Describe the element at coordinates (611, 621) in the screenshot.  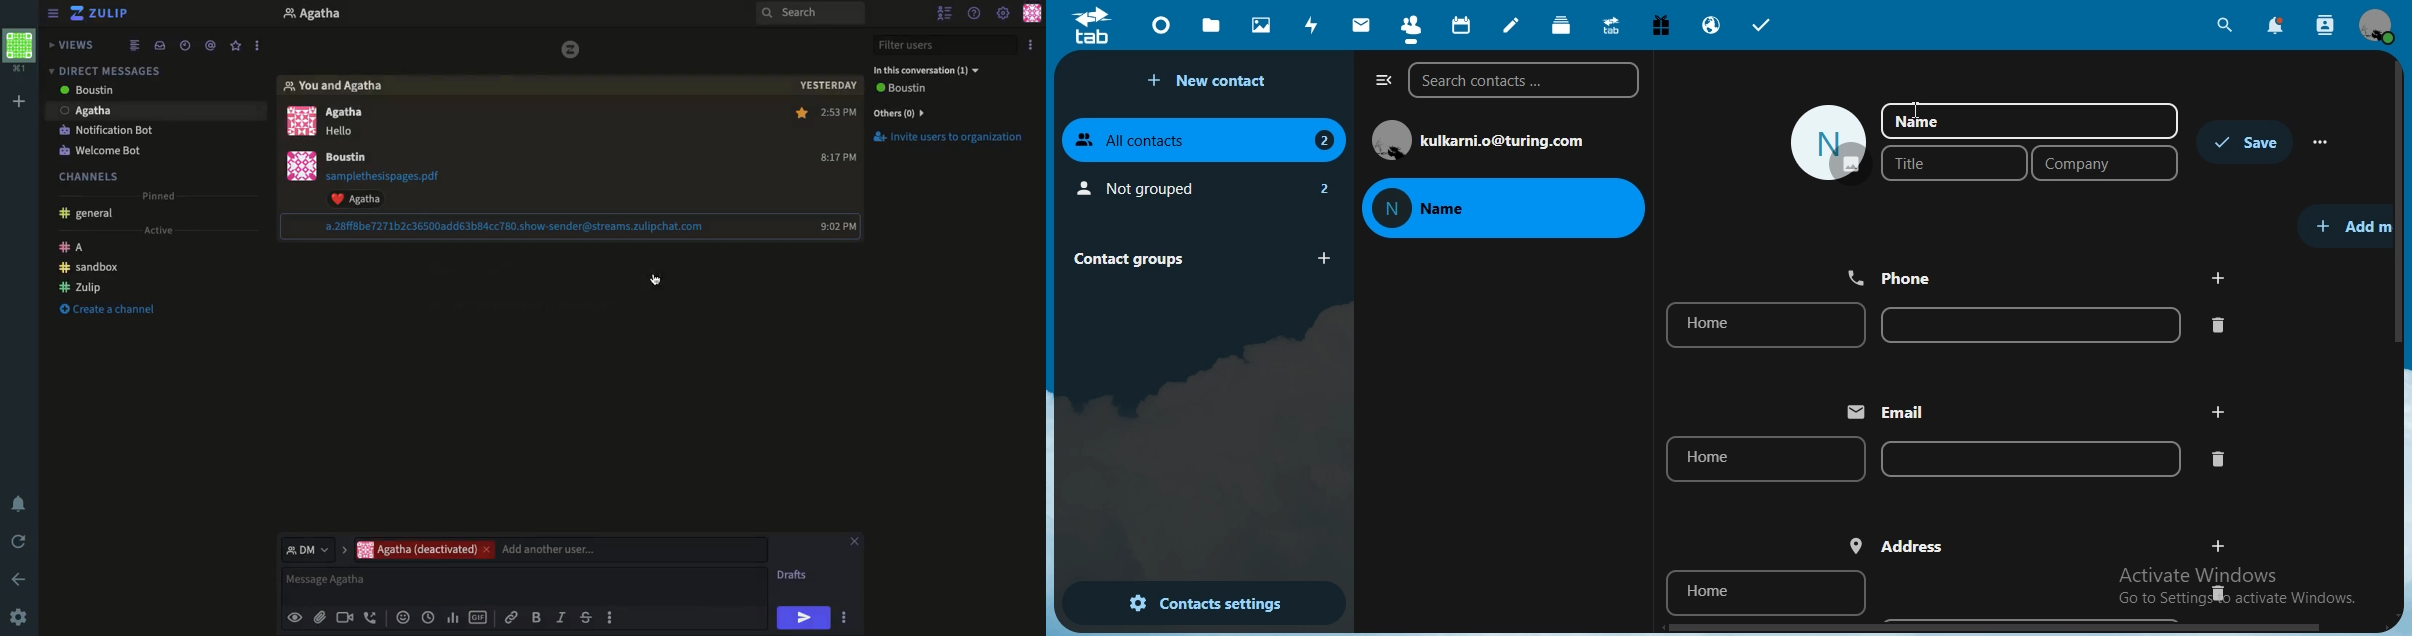
I see `options` at that location.